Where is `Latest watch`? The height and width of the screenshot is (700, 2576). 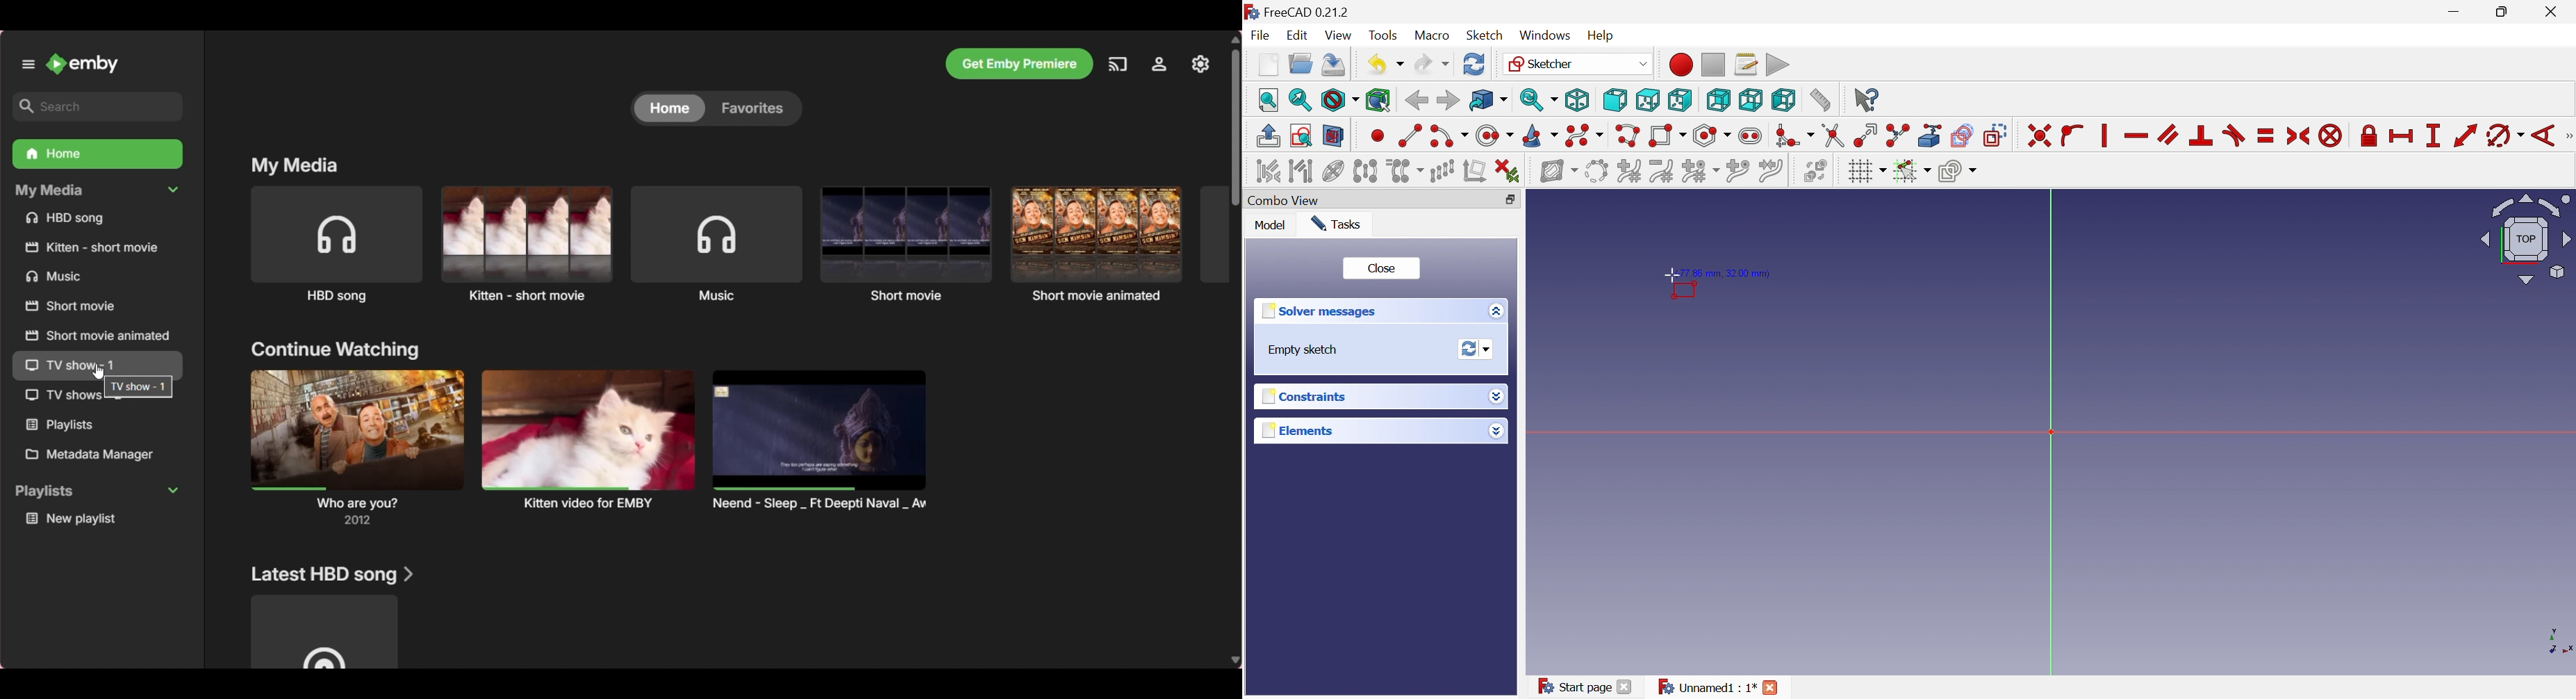
Latest watch is located at coordinates (820, 441).